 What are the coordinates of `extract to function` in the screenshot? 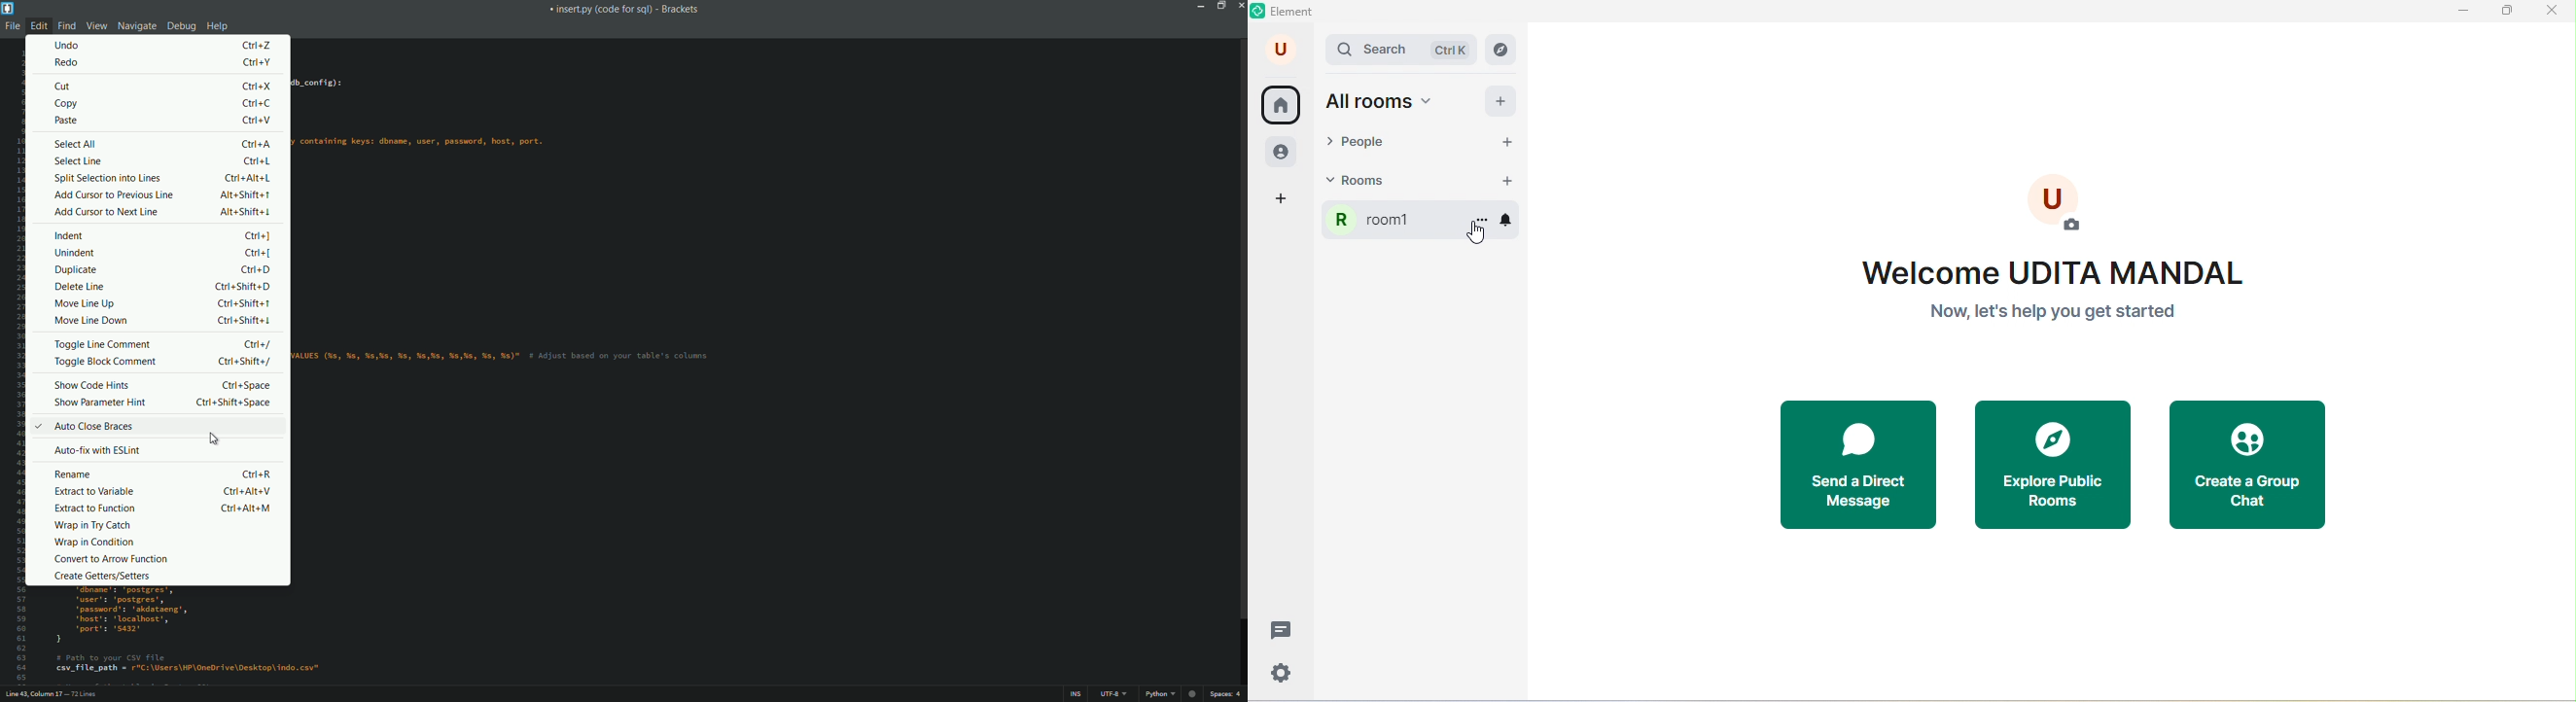 It's located at (94, 508).